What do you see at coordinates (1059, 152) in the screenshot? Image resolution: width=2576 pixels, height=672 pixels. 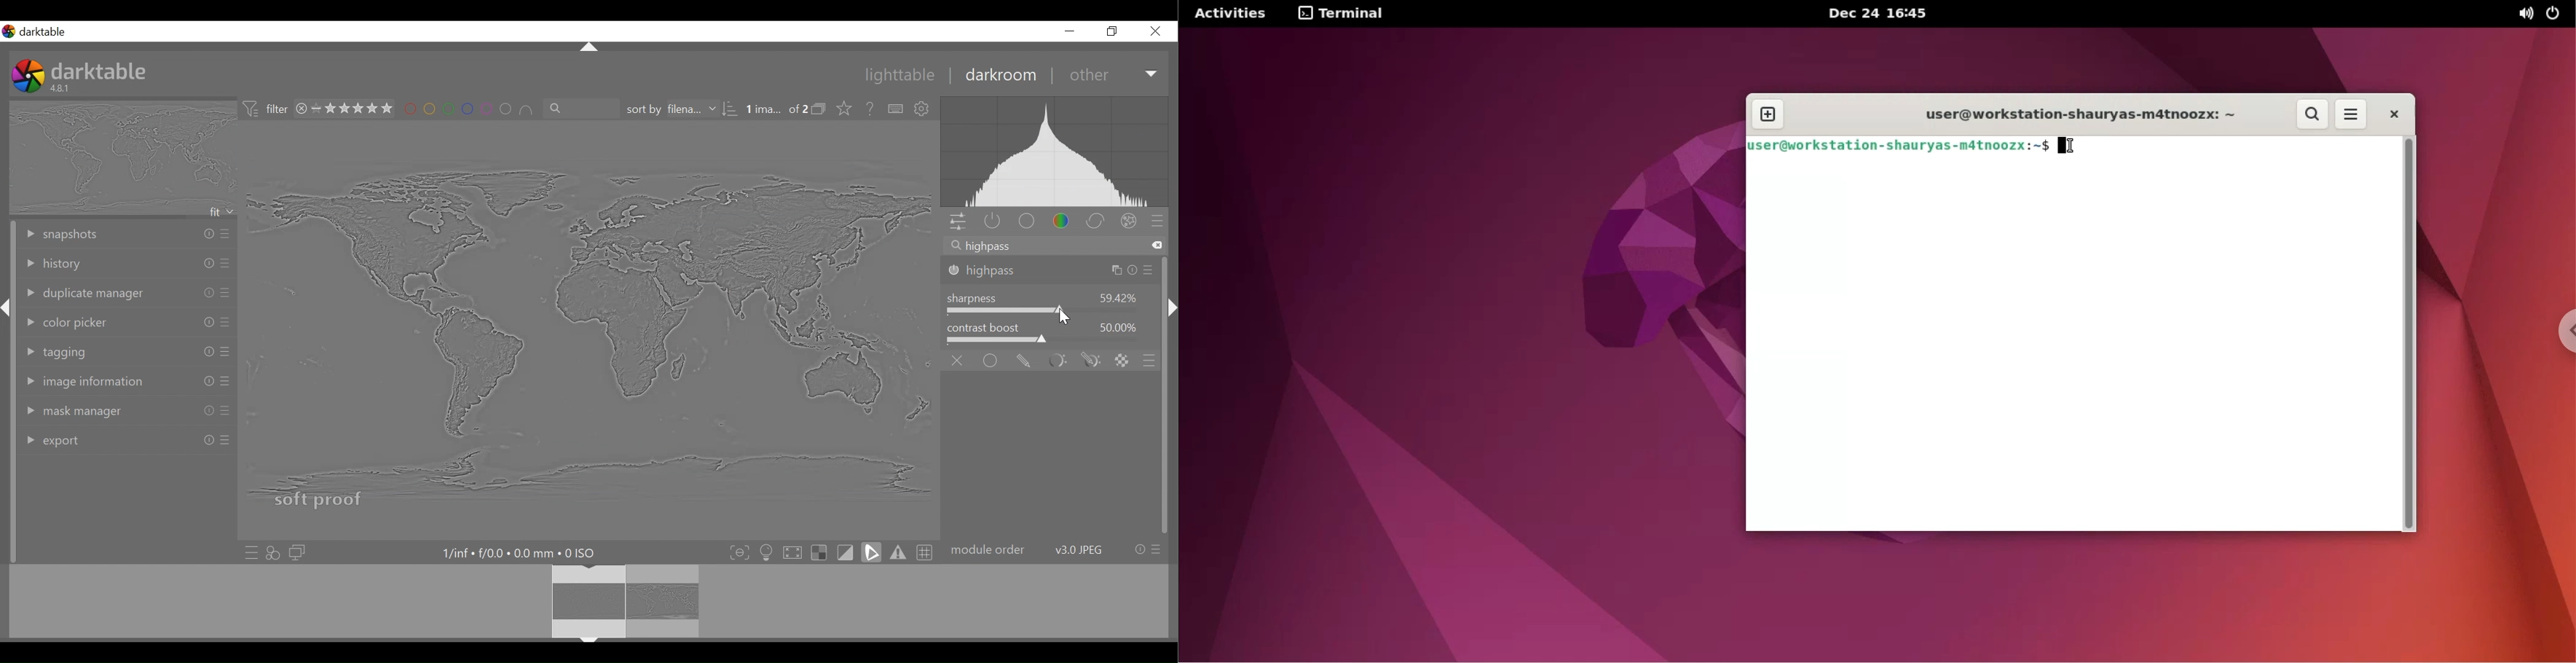 I see `Histogram` at bounding box center [1059, 152].